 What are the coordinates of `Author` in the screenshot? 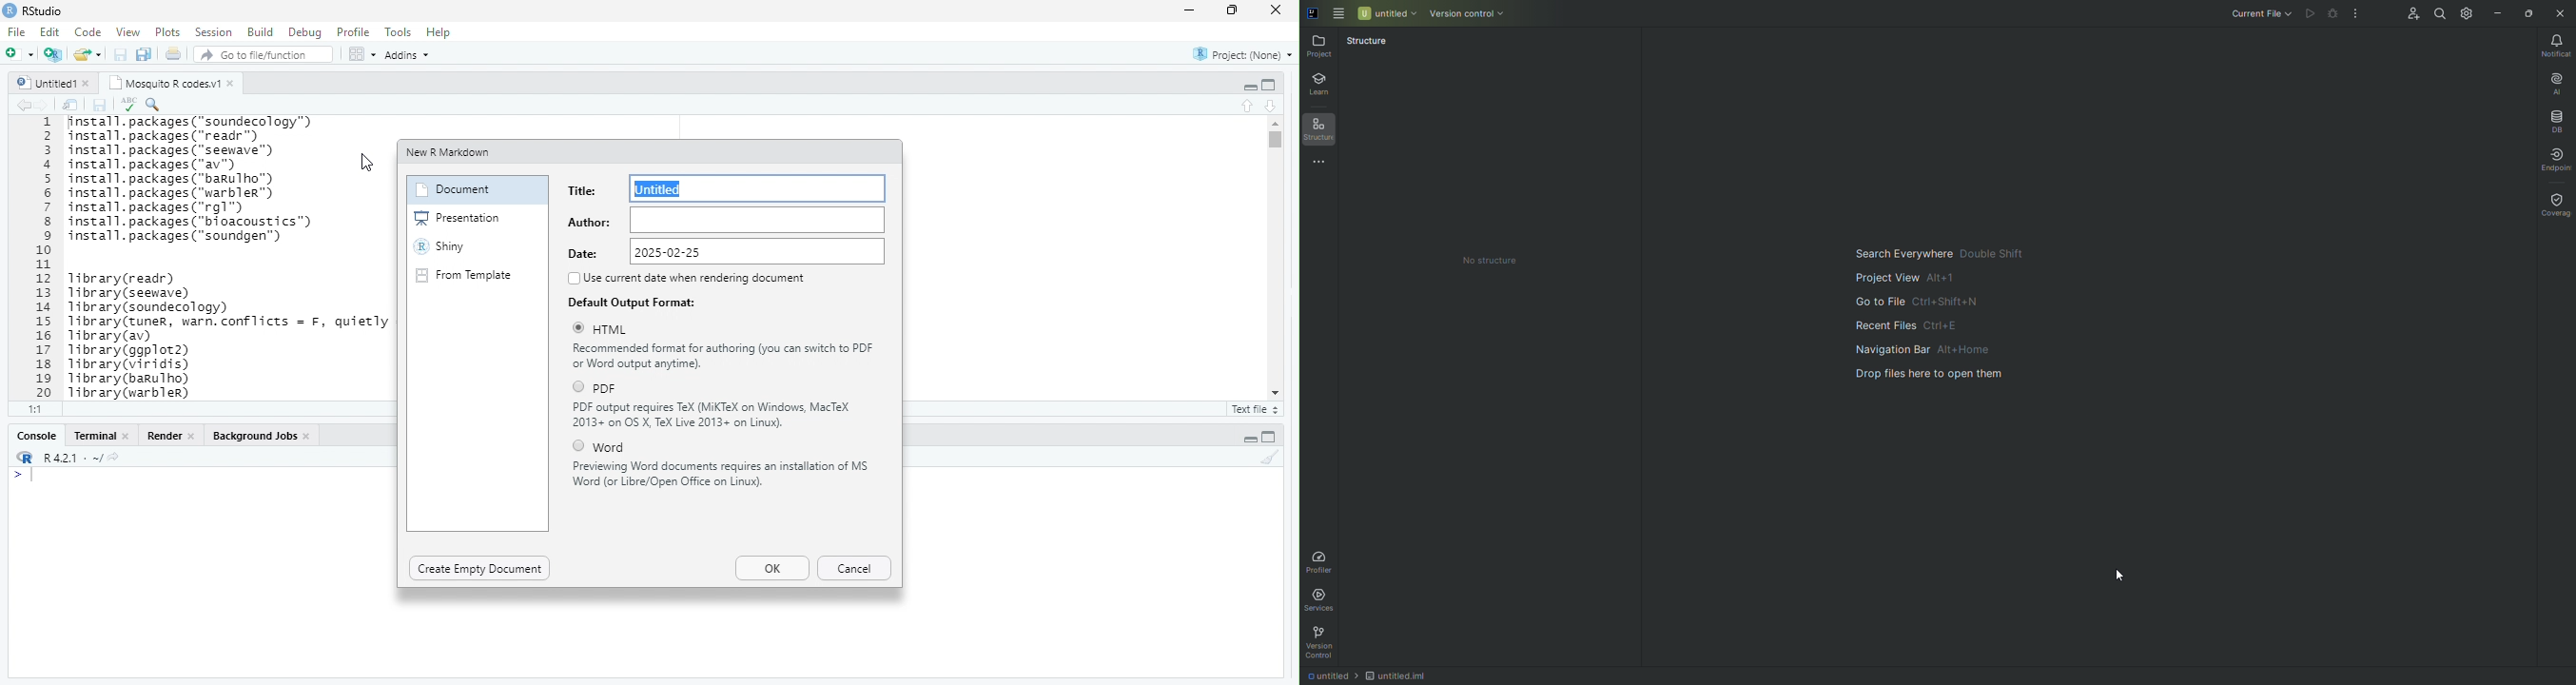 It's located at (757, 220).